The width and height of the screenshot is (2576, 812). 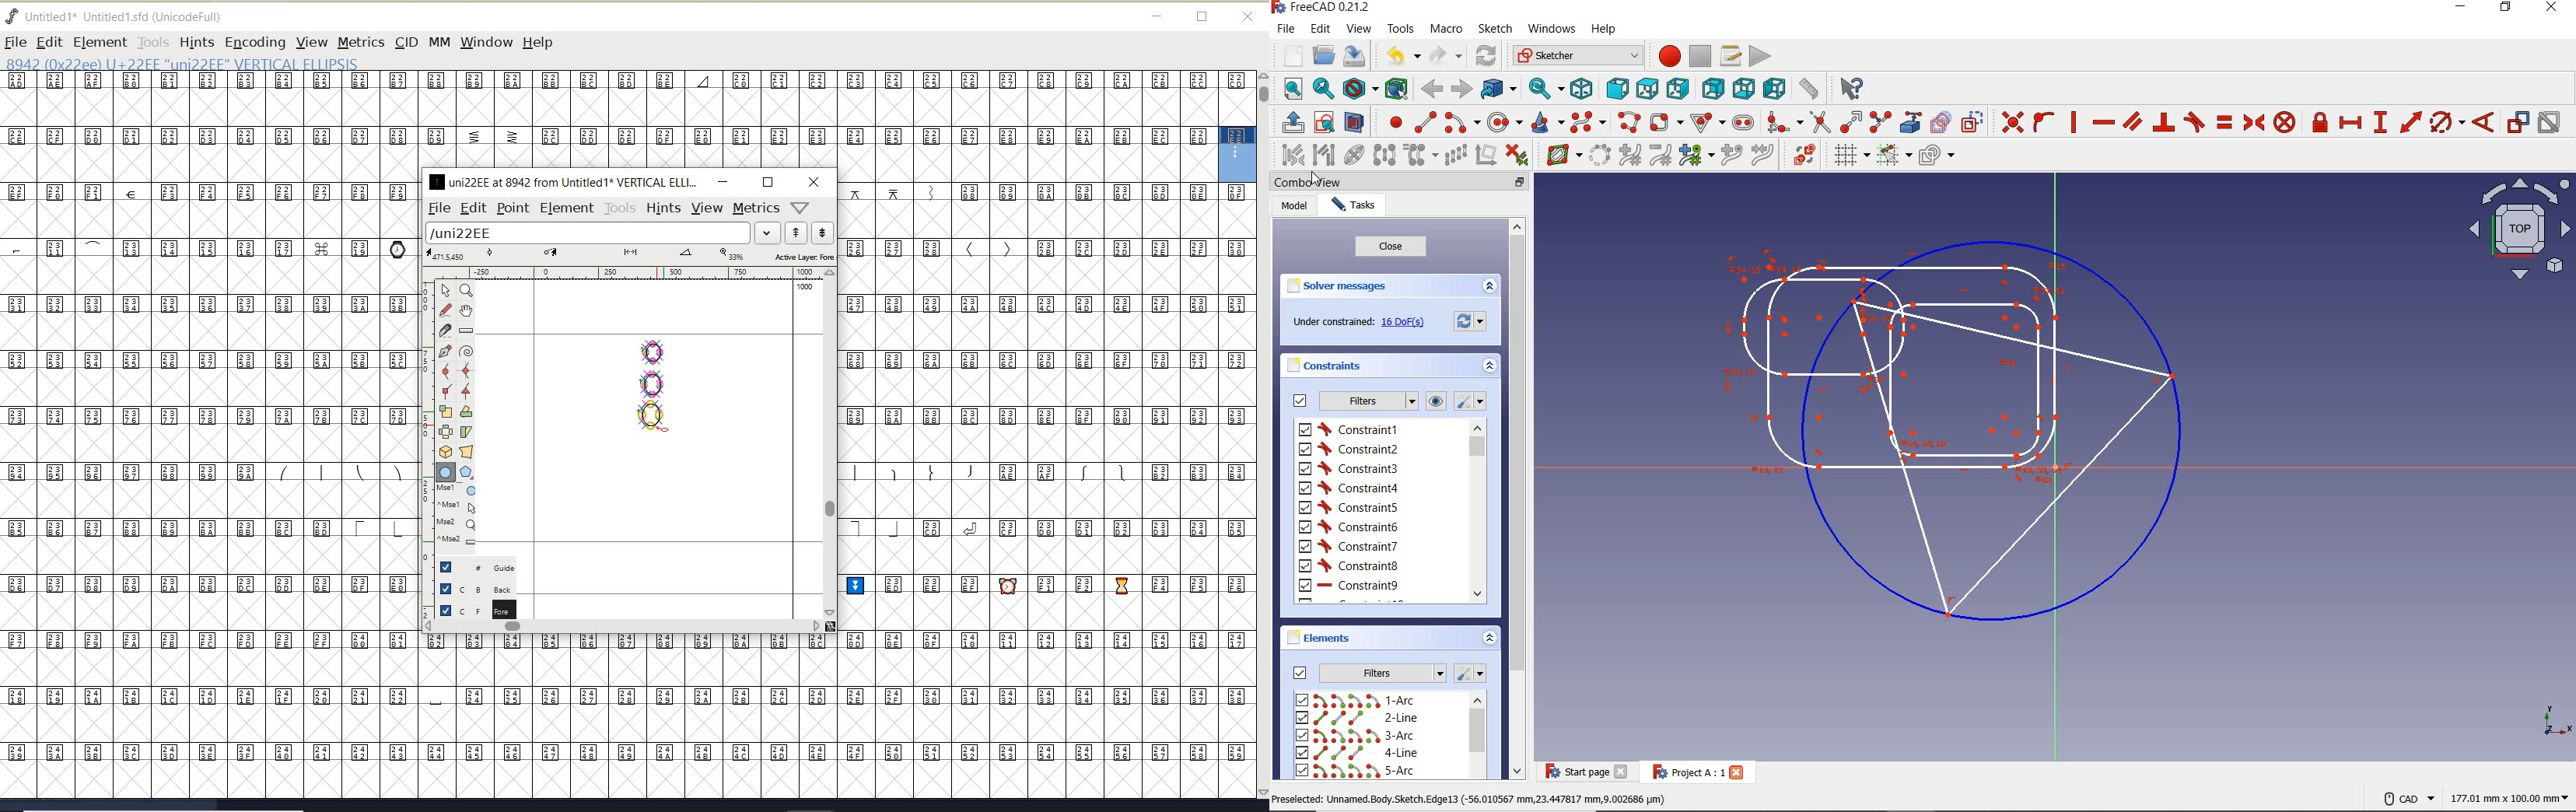 What do you see at coordinates (1438, 401) in the screenshot?
I see `show/hide all listed constraints from 3D view` at bounding box center [1438, 401].